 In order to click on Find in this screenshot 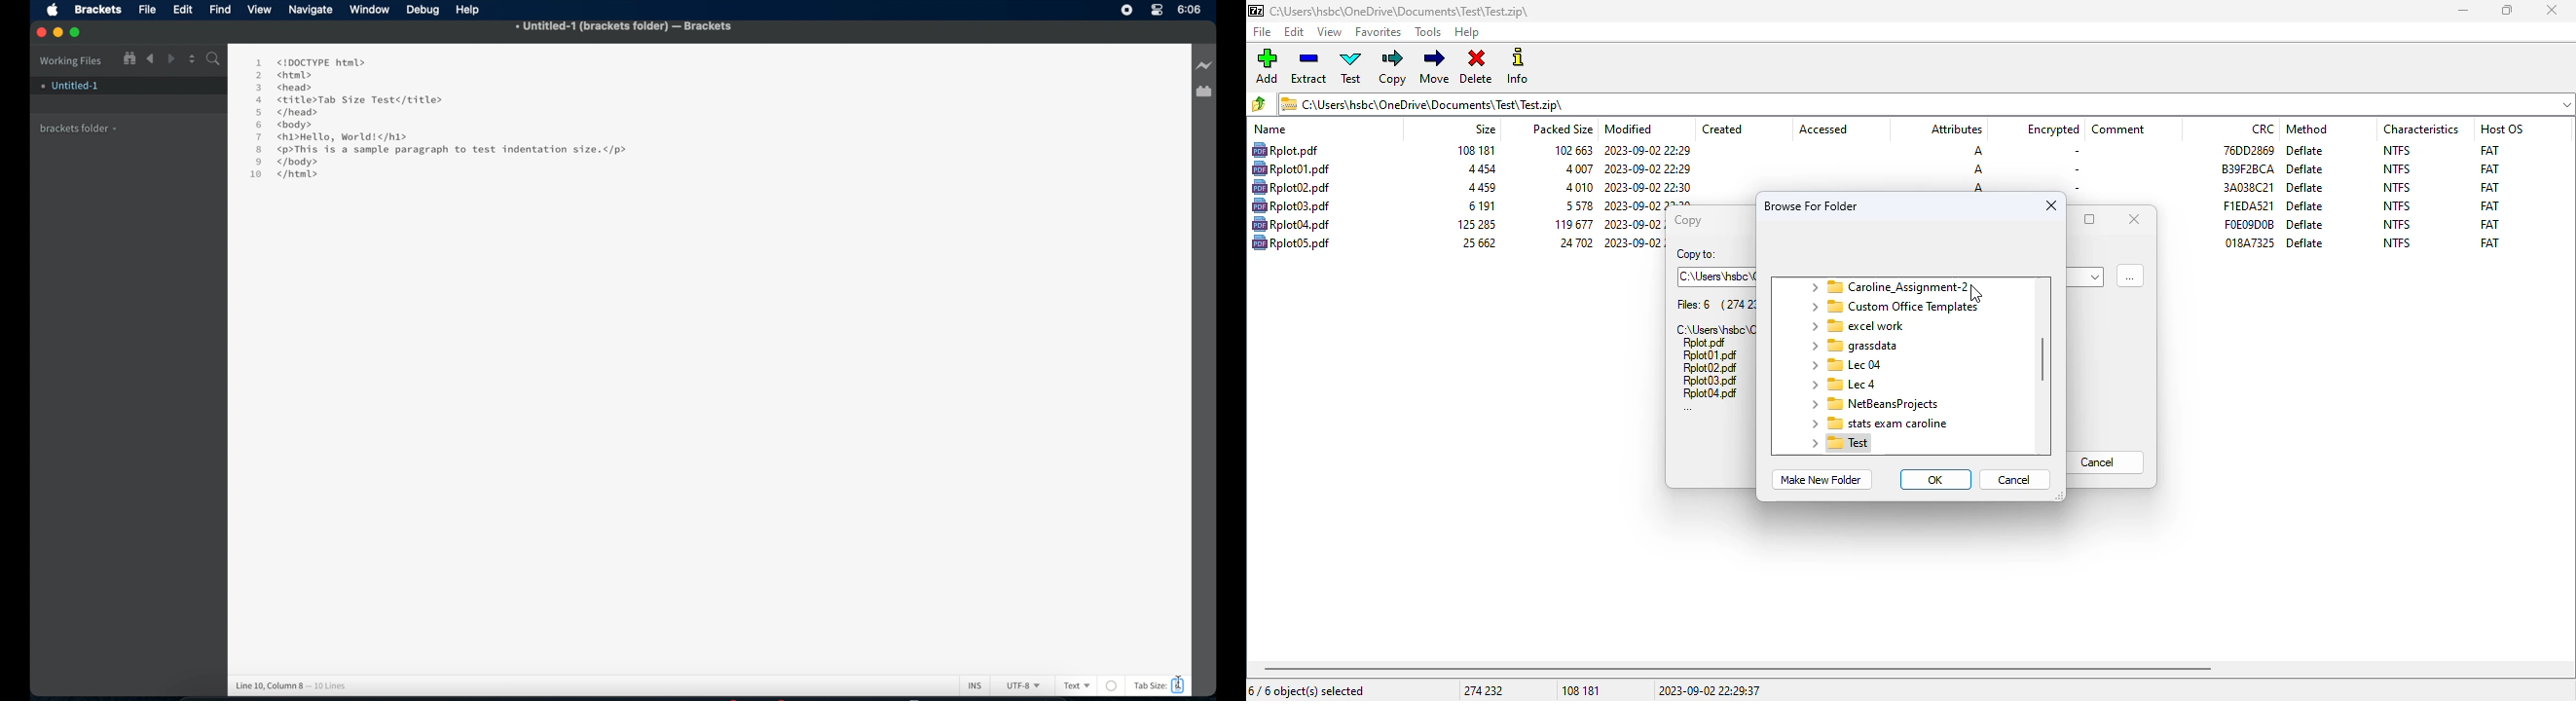, I will do `click(212, 60)`.